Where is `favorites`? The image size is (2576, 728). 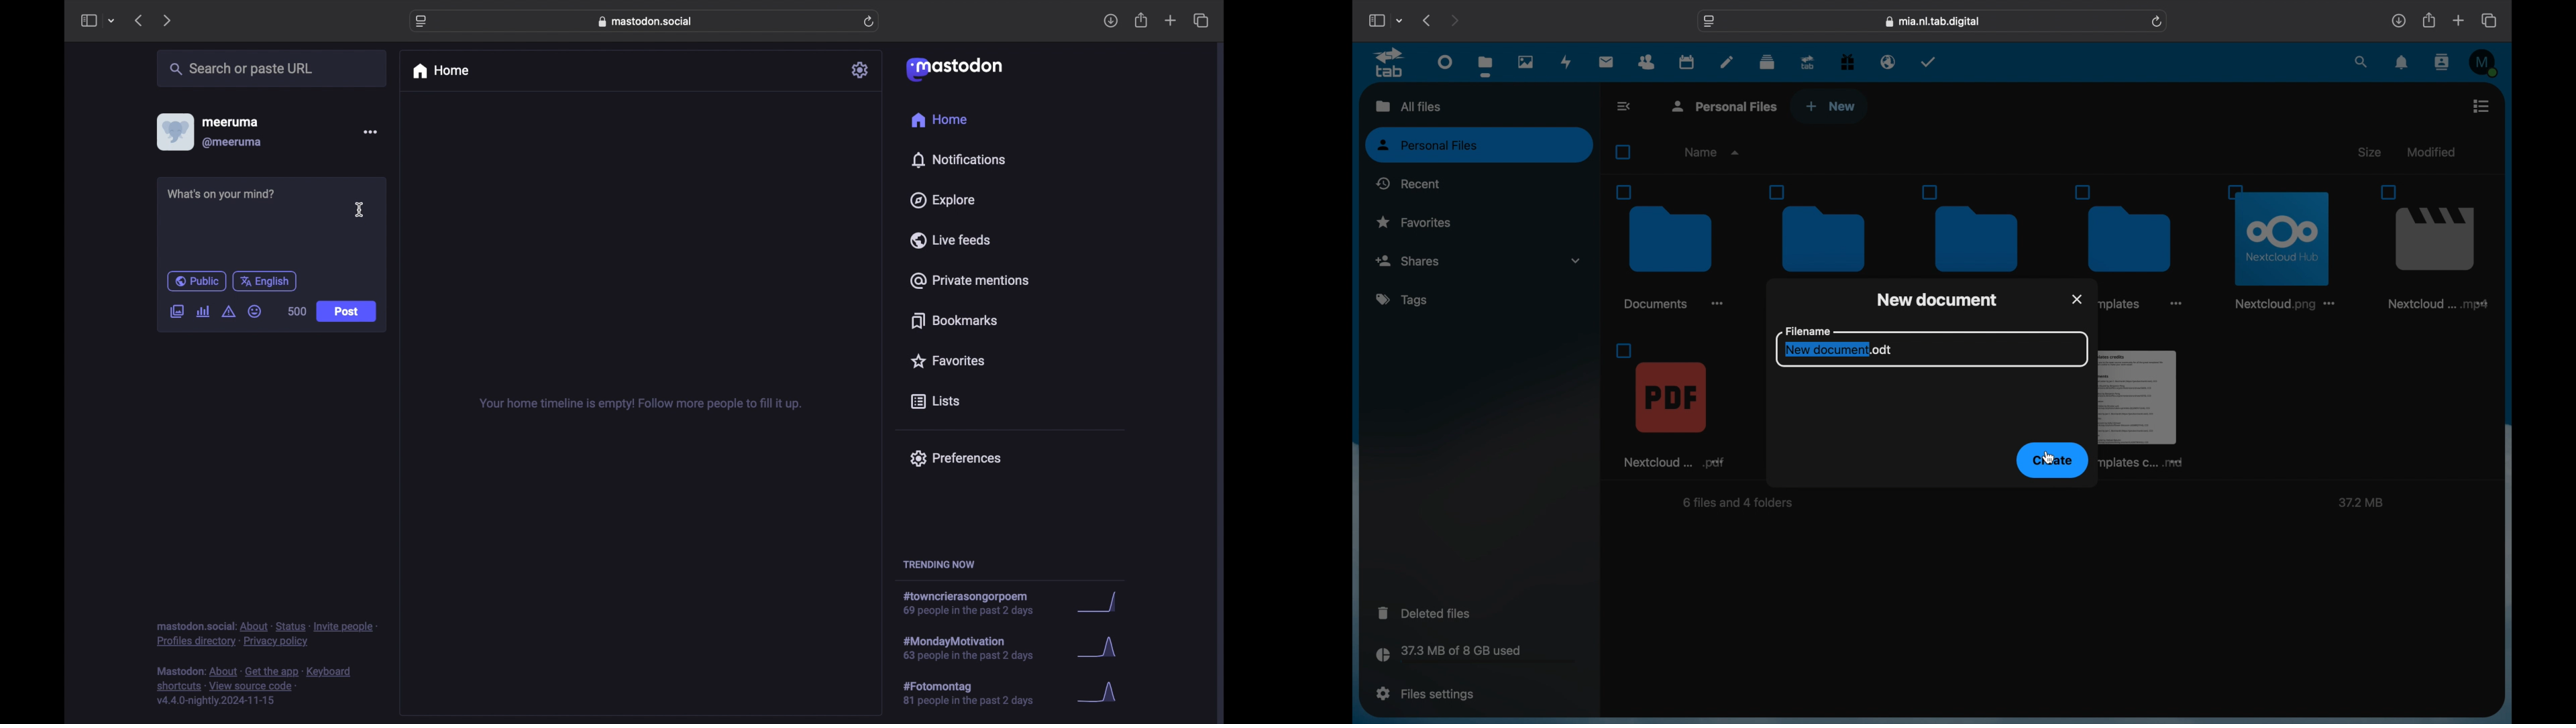 favorites is located at coordinates (1414, 221).